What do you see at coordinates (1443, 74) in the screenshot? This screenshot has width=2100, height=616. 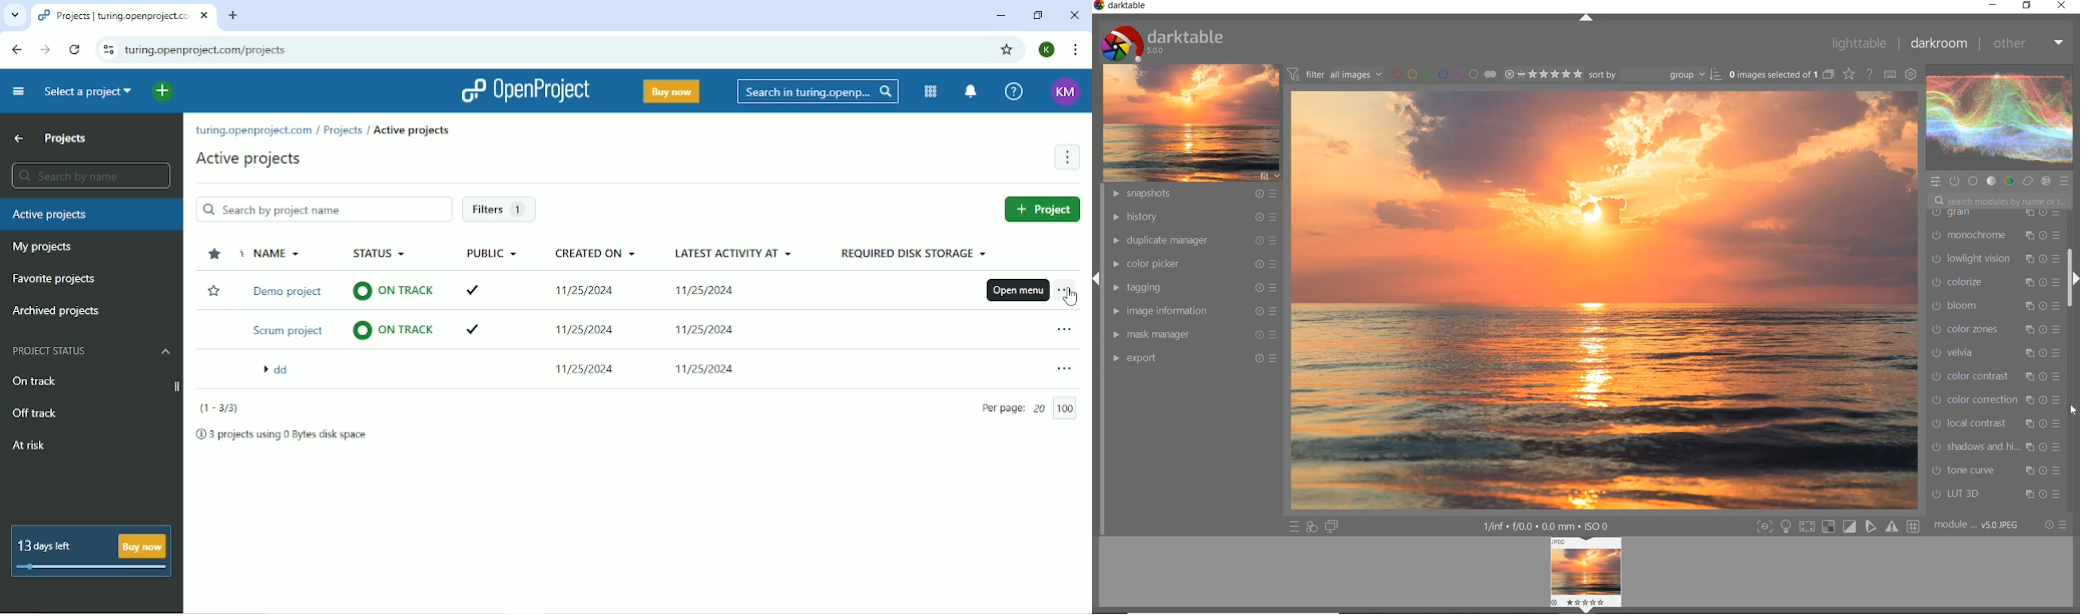 I see `FITER BY COLOR LABEL` at bounding box center [1443, 74].